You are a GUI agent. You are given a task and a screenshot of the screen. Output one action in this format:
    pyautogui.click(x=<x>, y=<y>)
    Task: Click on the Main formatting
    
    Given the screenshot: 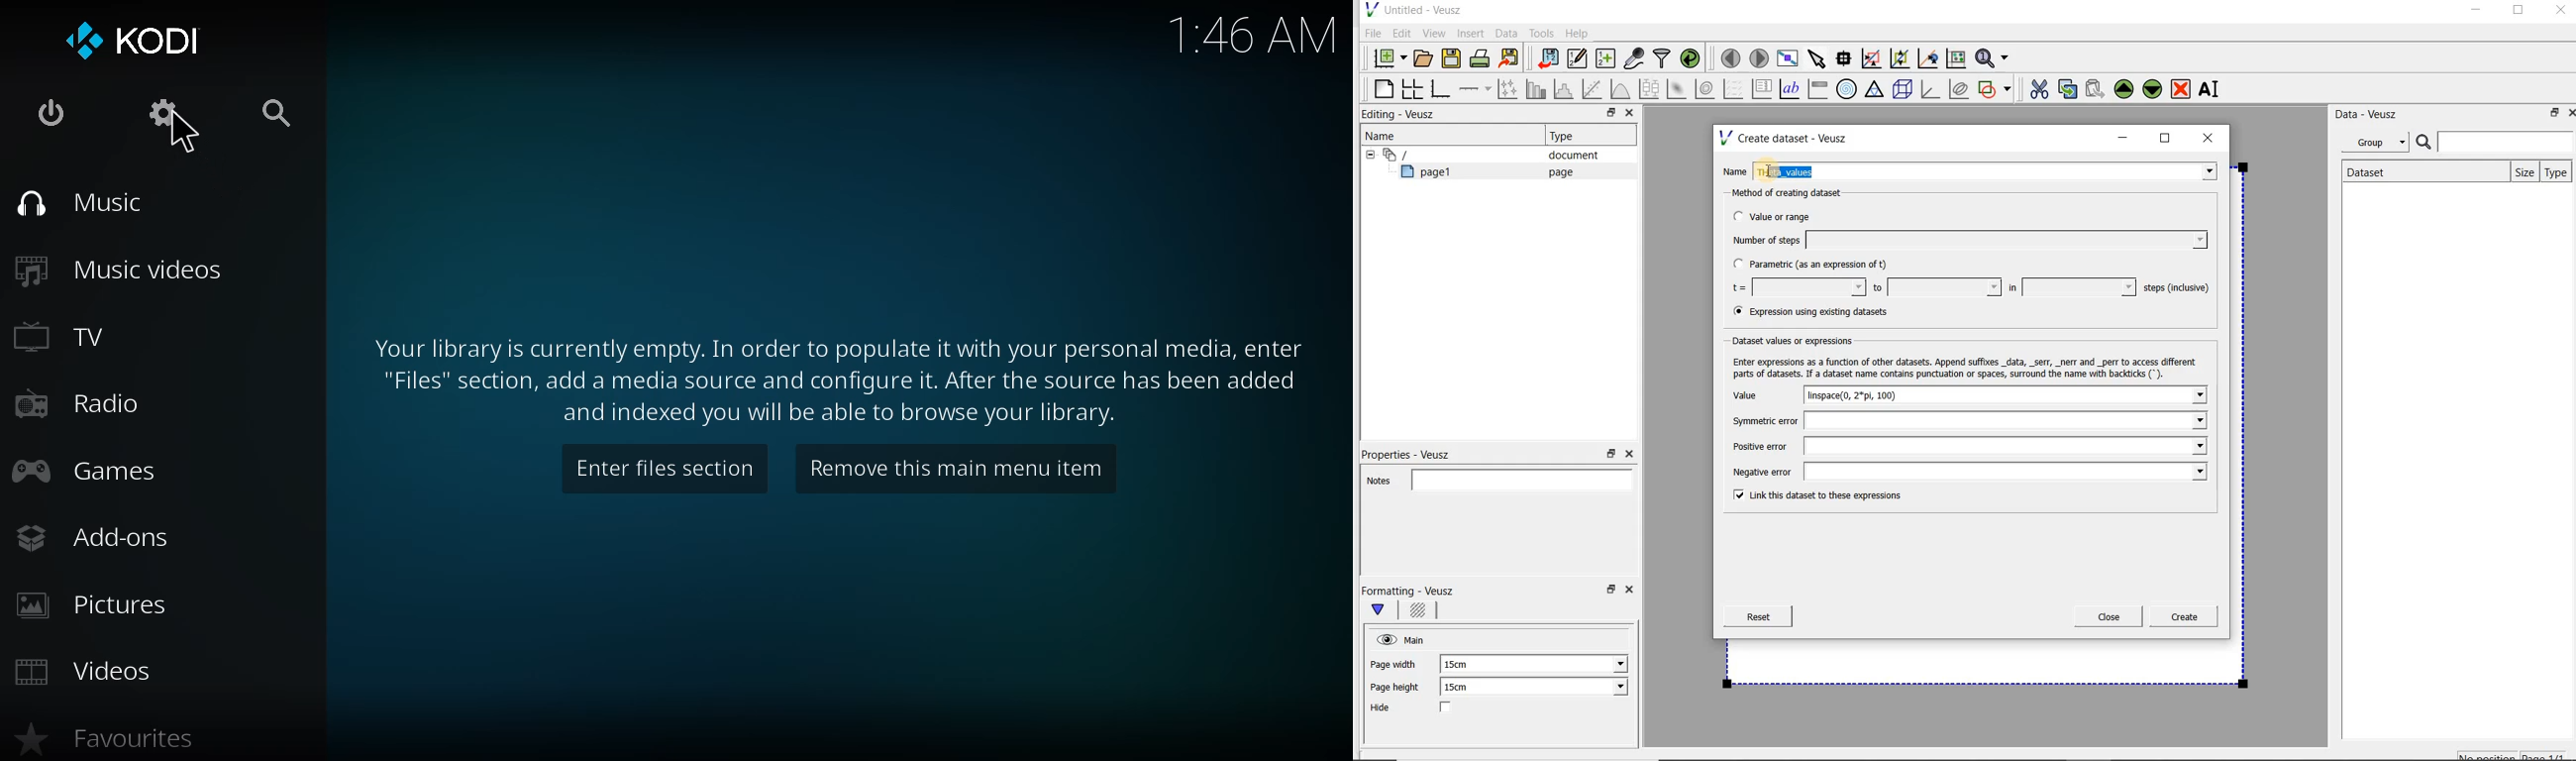 What is the action you would take?
    pyautogui.click(x=1384, y=611)
    